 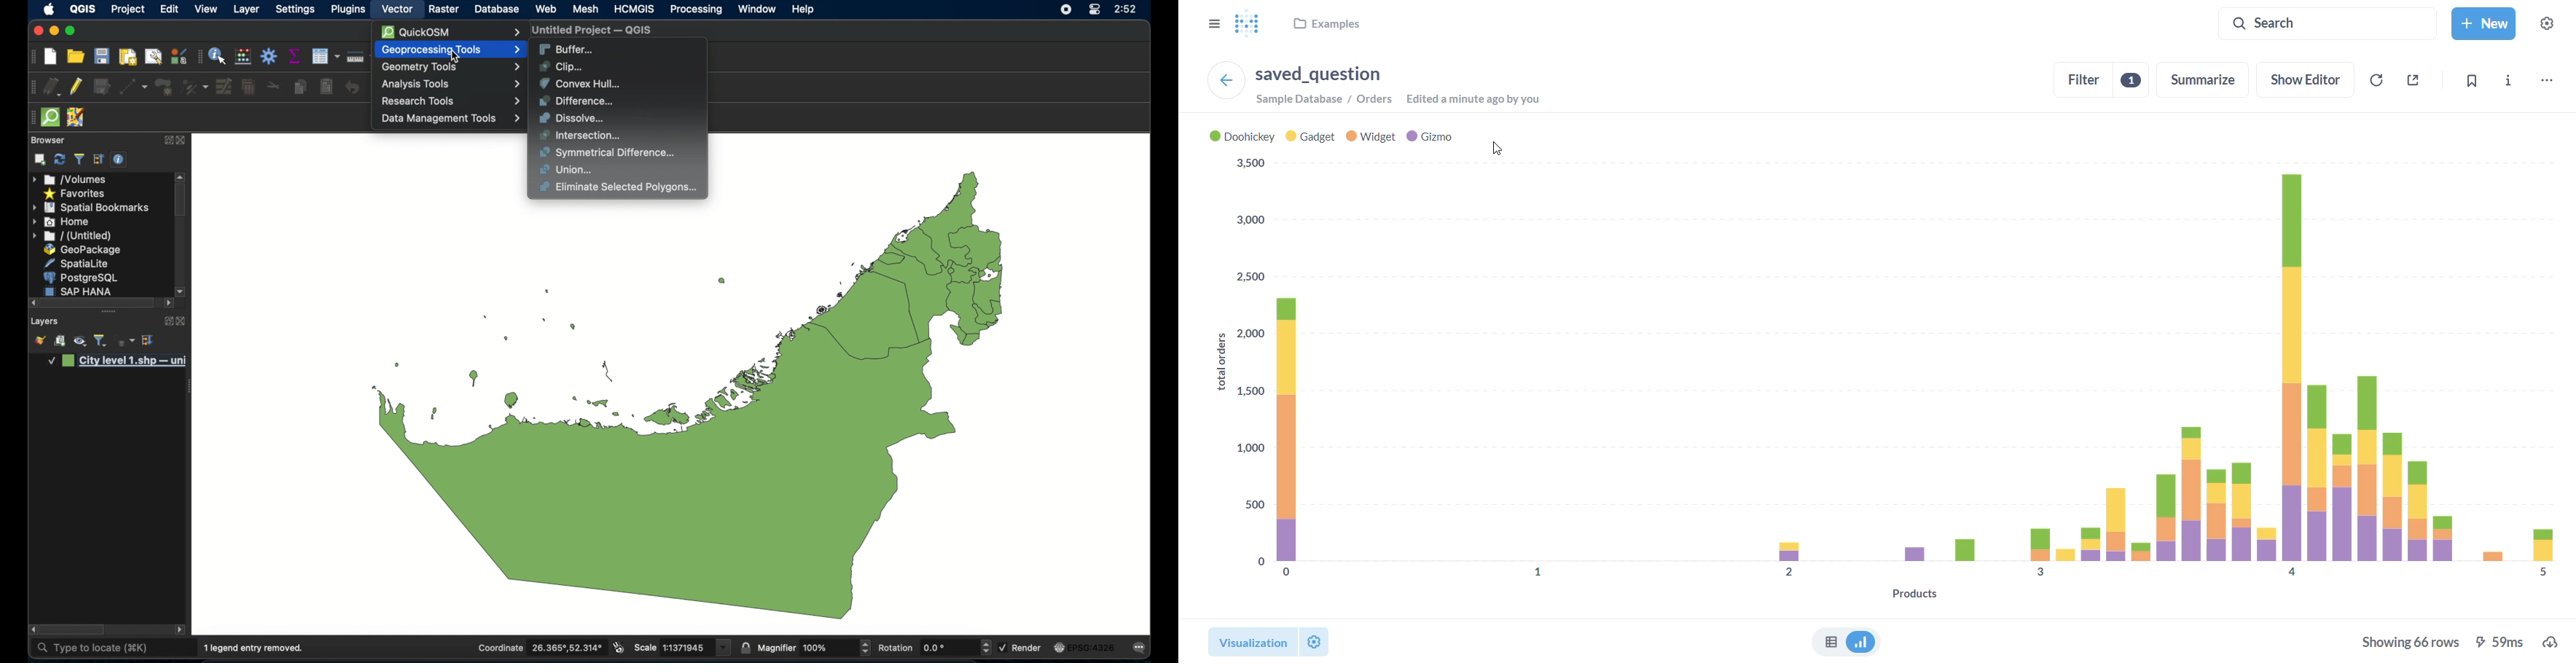 What do you see at coordinates (1865, 643) in the screenshot?
I see `graph` at bounding box center [1865, 643].